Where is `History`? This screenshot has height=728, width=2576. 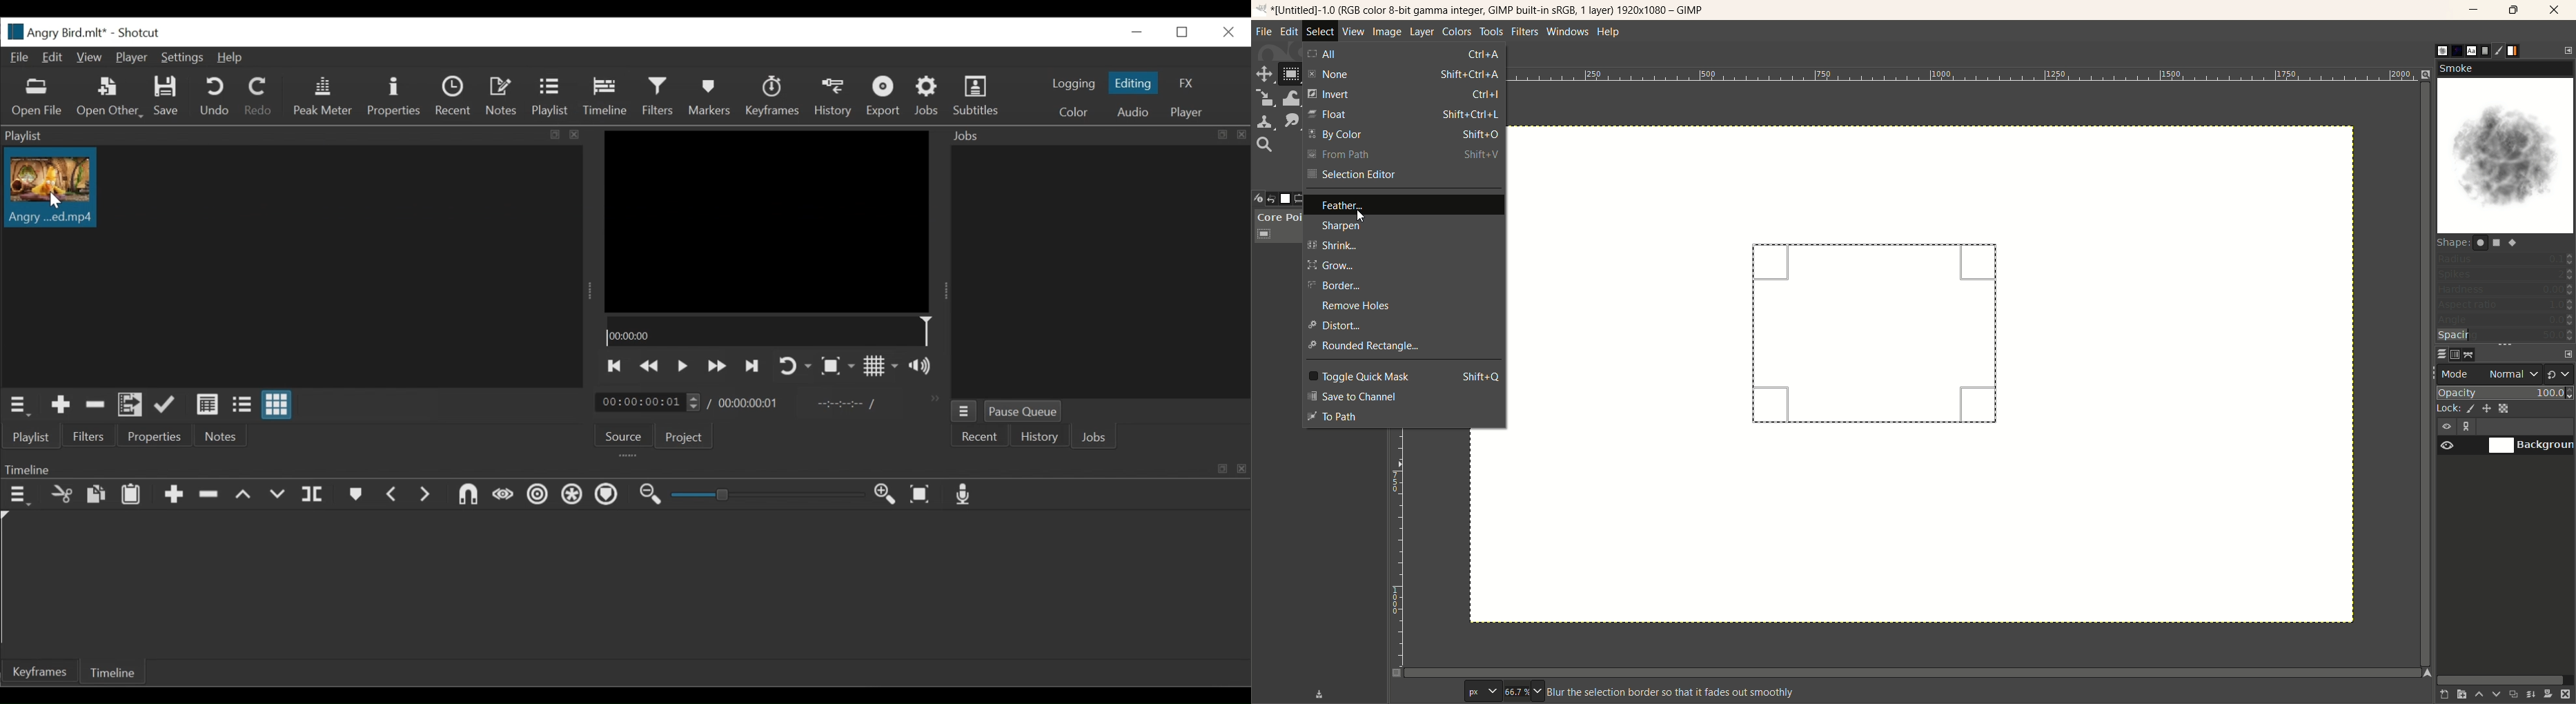 History is located at coordinates (834, 97).